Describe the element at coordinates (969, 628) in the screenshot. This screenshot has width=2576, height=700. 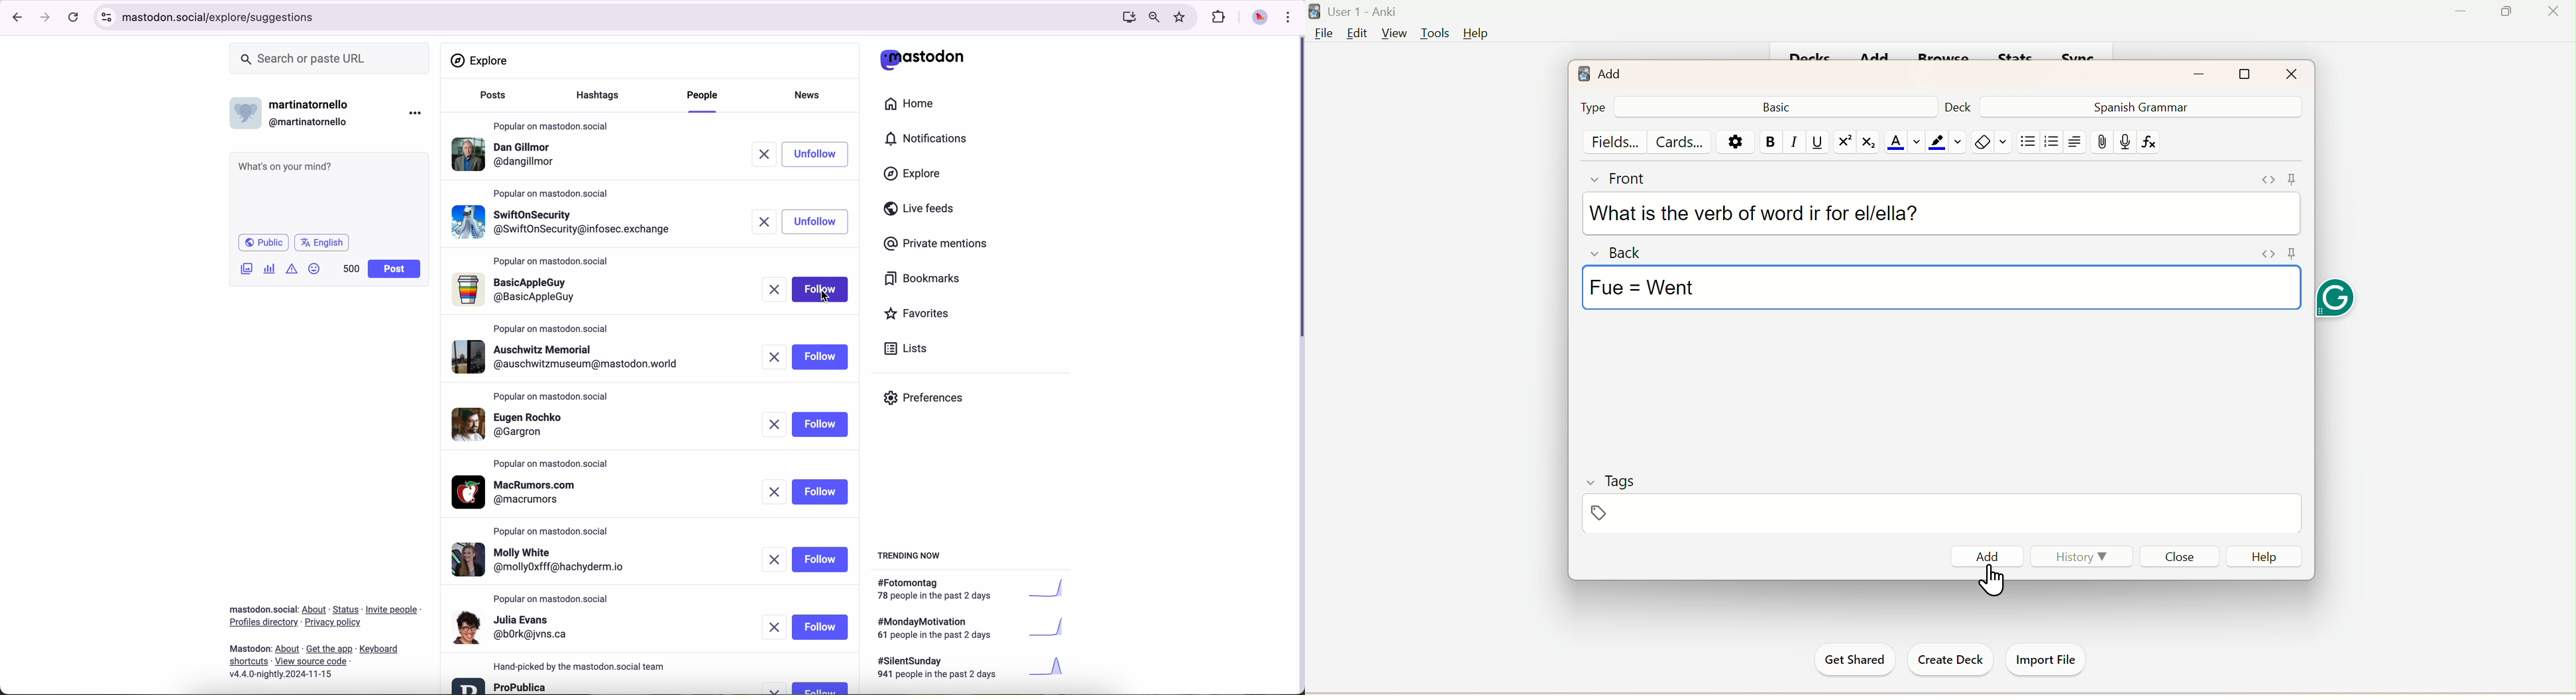
I see `#mondaymotivation` at that location.